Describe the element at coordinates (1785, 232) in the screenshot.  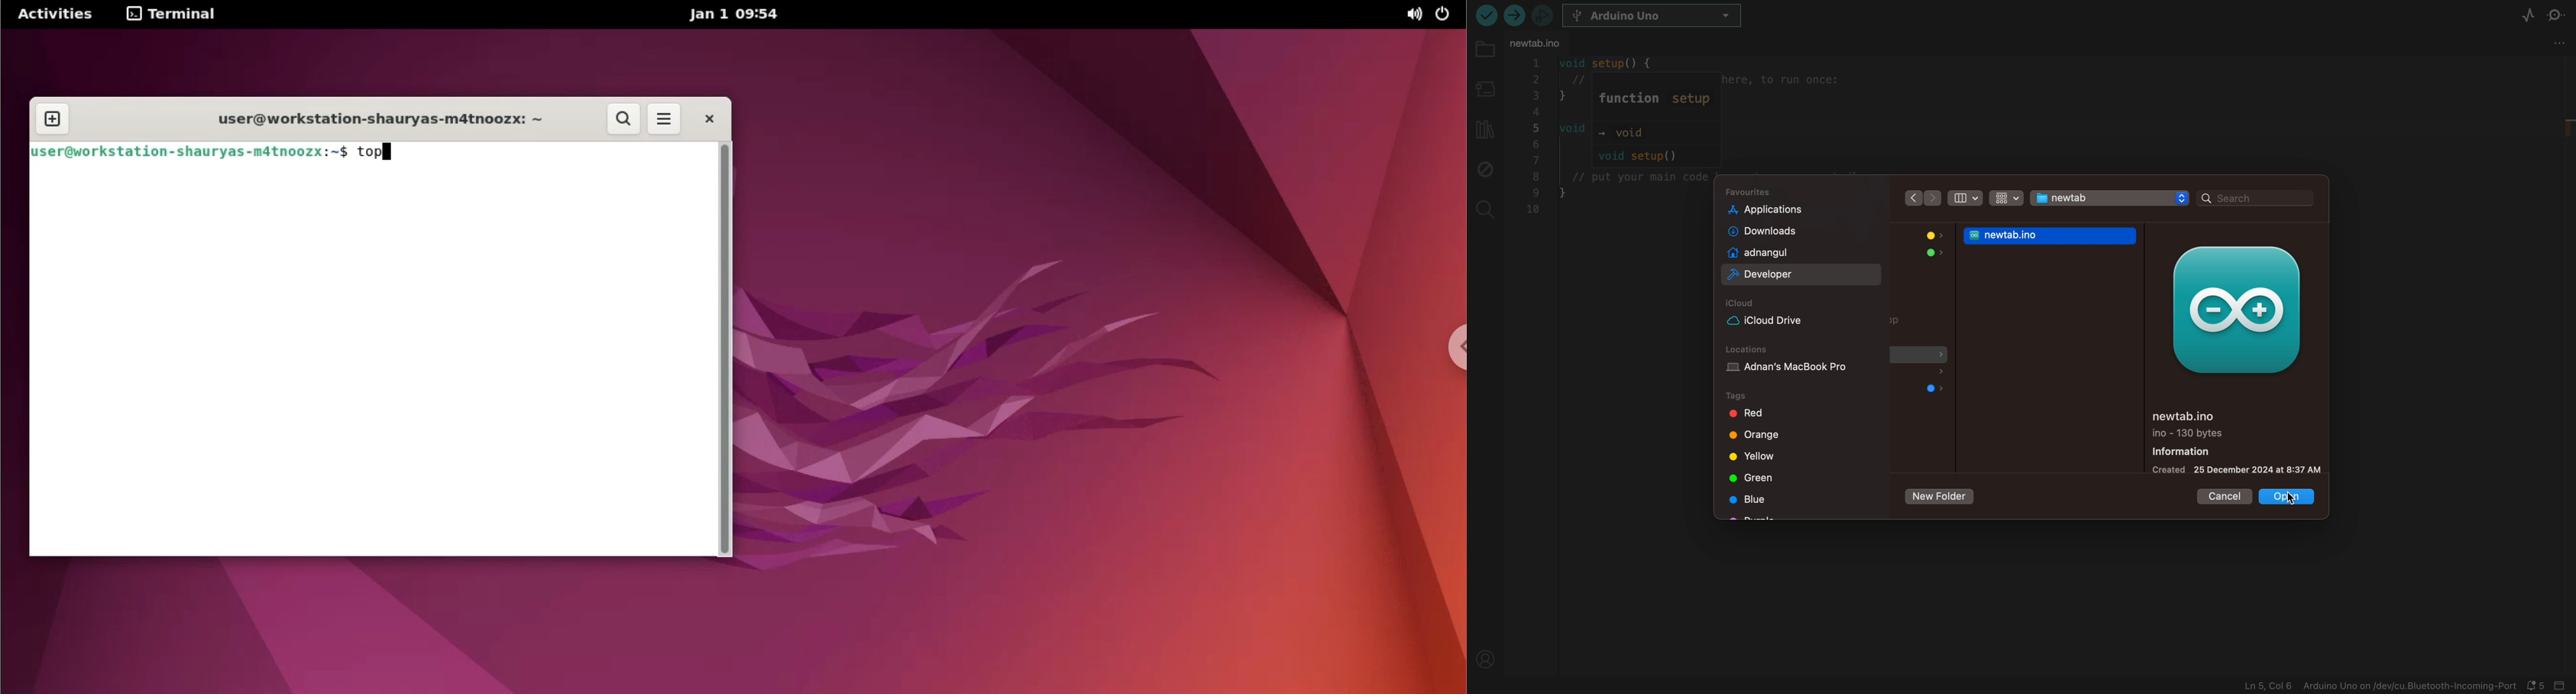
I see `downloads` at that location.